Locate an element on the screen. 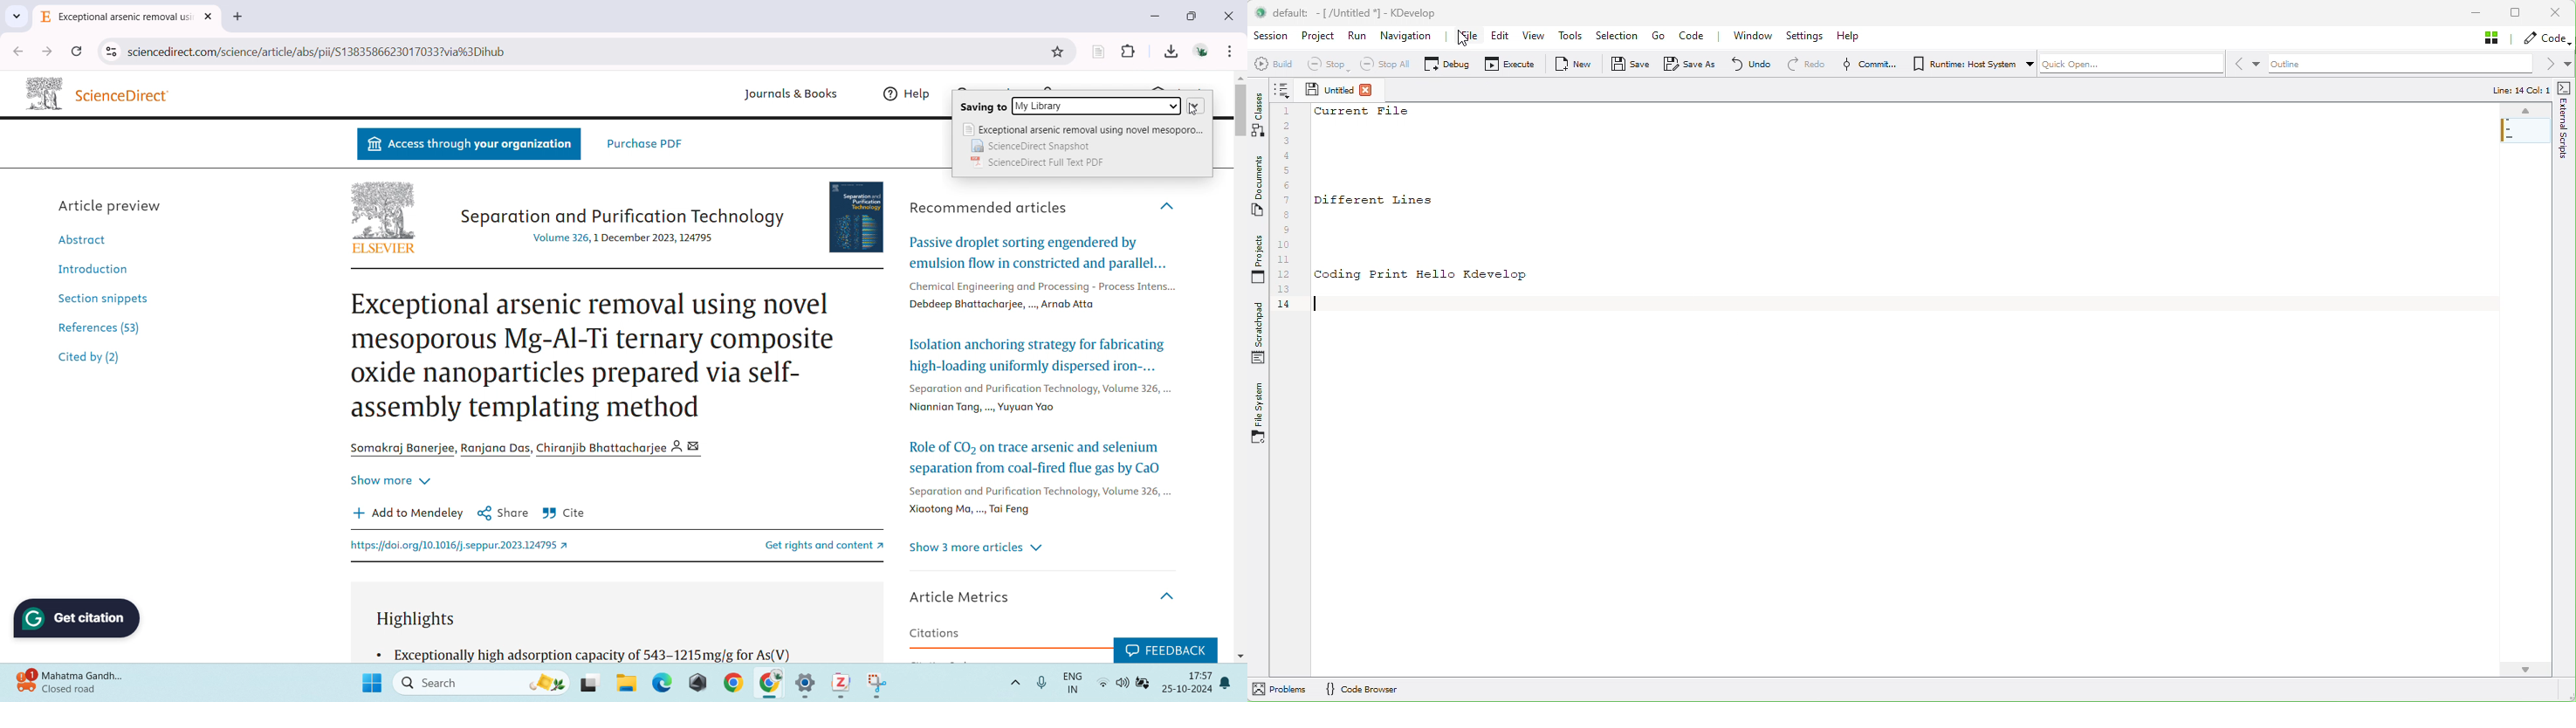 This screenshot has height=728, width=2576. click to go forward, hold to see history is located at coordinates (47, 51).